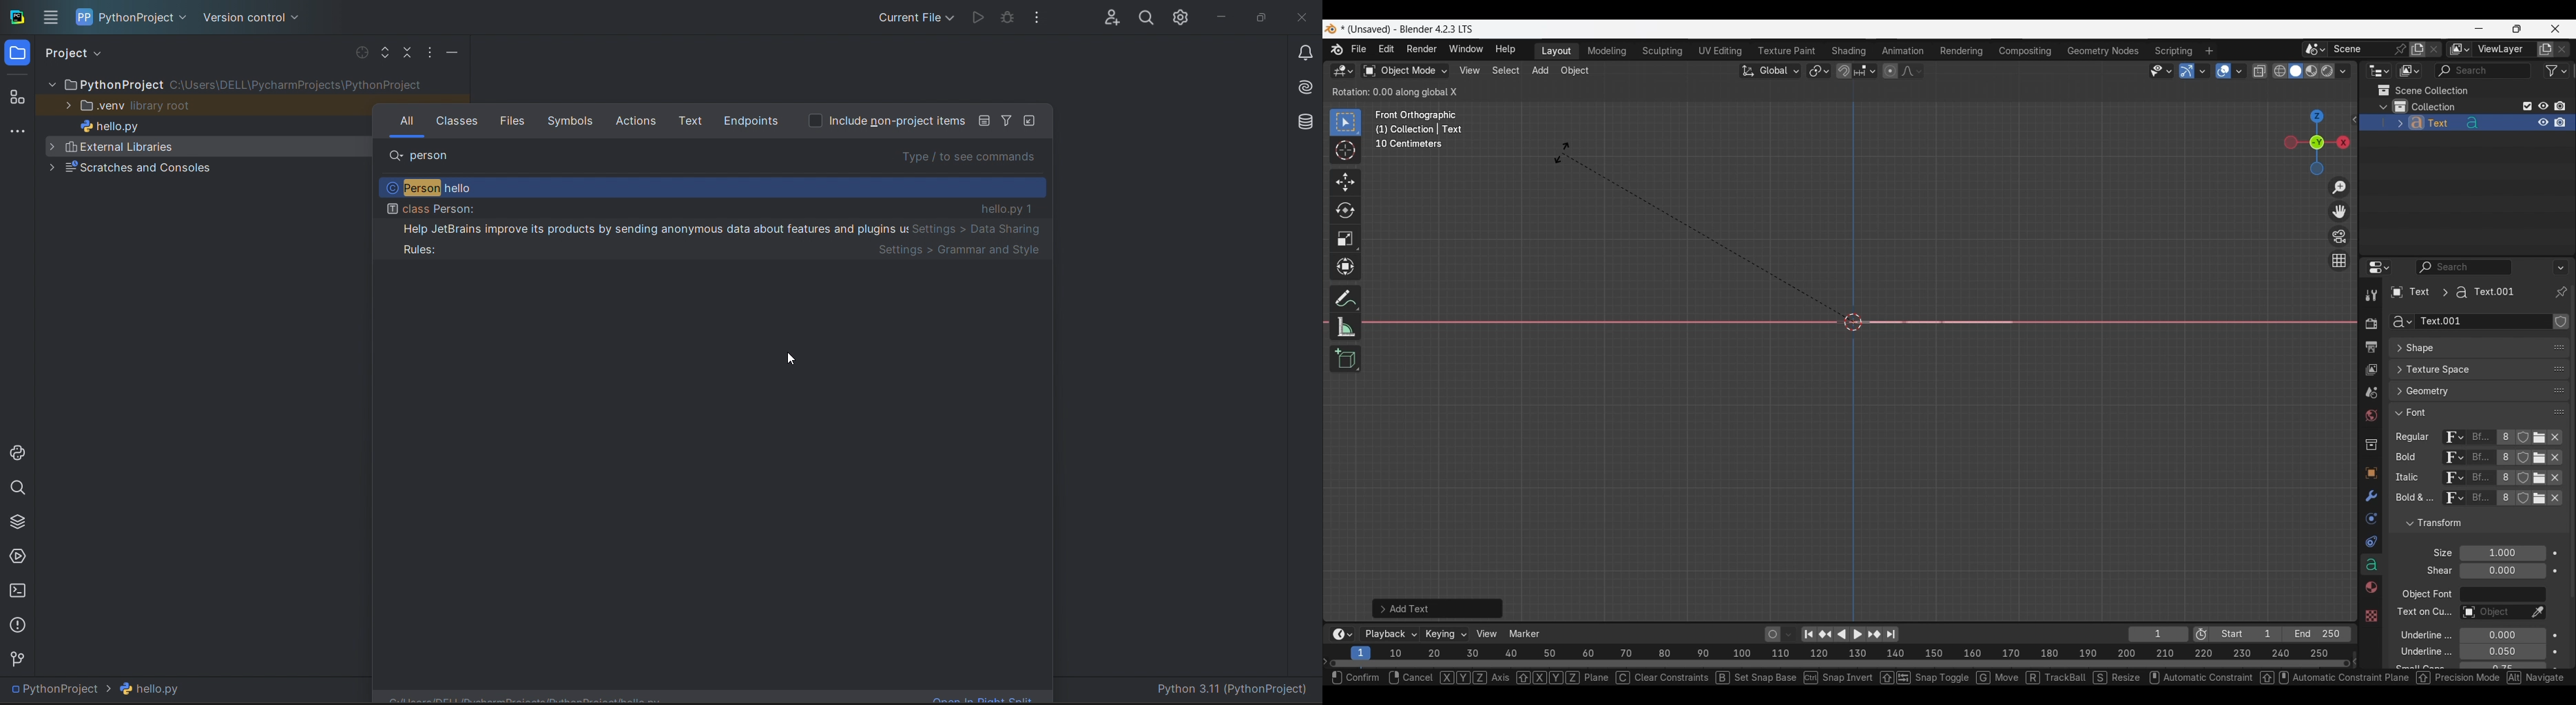  Describe the element at coordinates (1307, 123) in the screenshot. I see `database` at that location.